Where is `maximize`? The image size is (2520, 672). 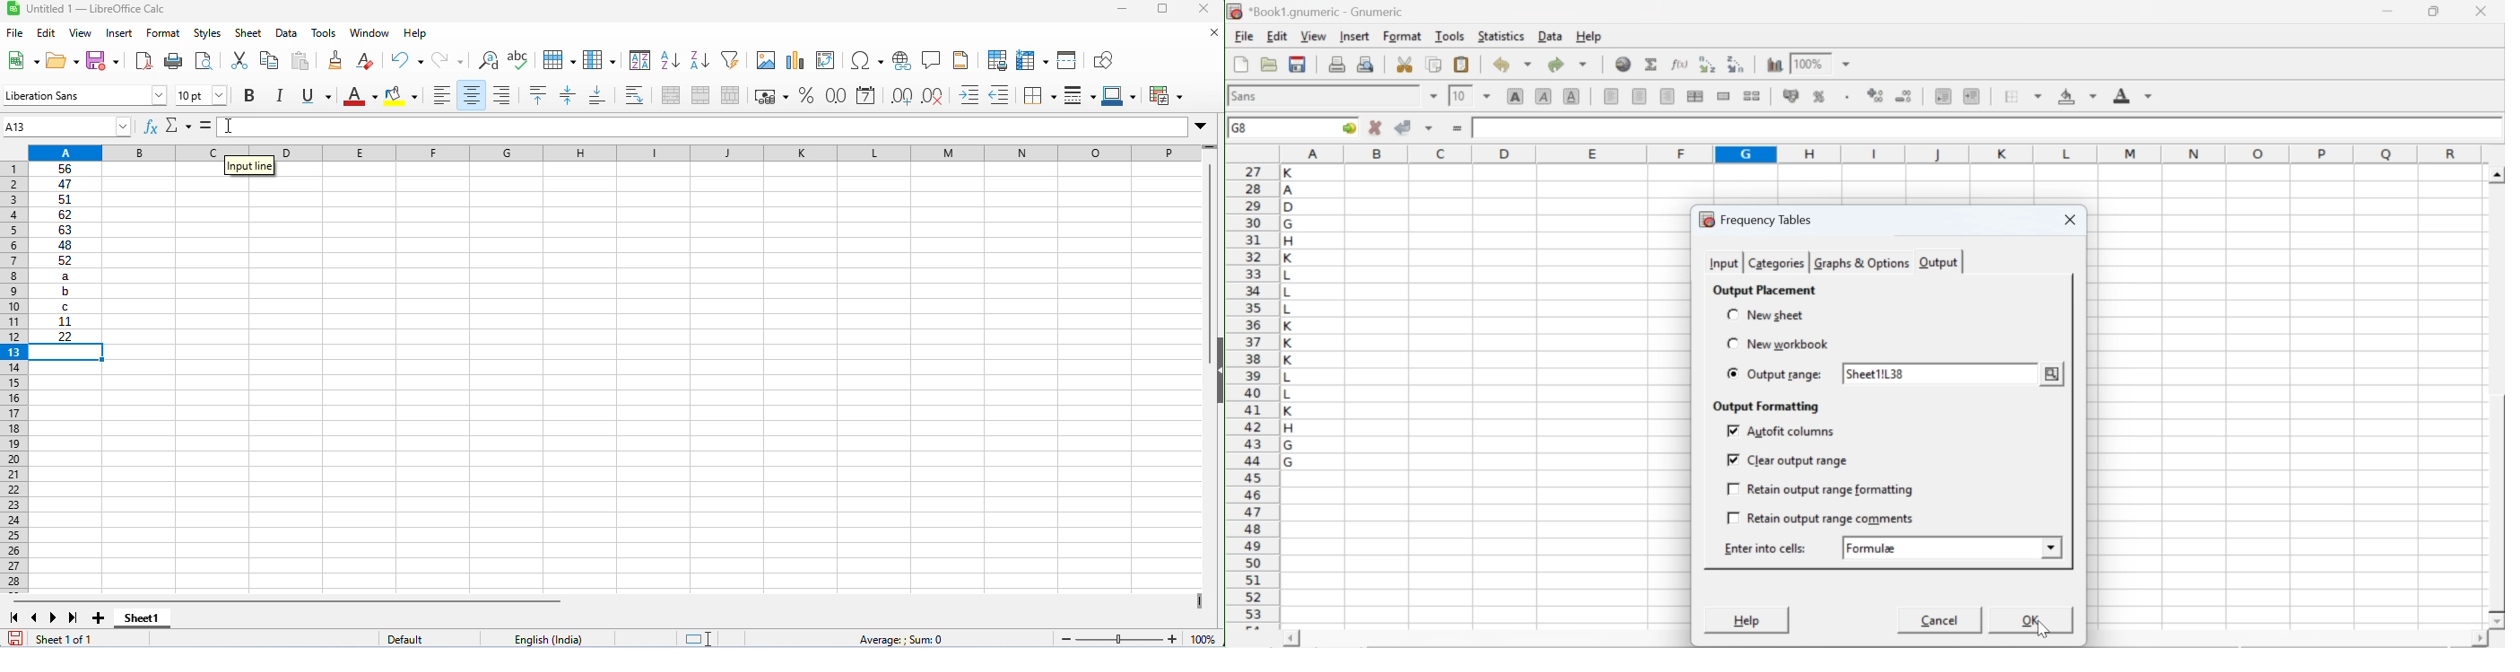 maximize is located at coordinates (1163, 9).